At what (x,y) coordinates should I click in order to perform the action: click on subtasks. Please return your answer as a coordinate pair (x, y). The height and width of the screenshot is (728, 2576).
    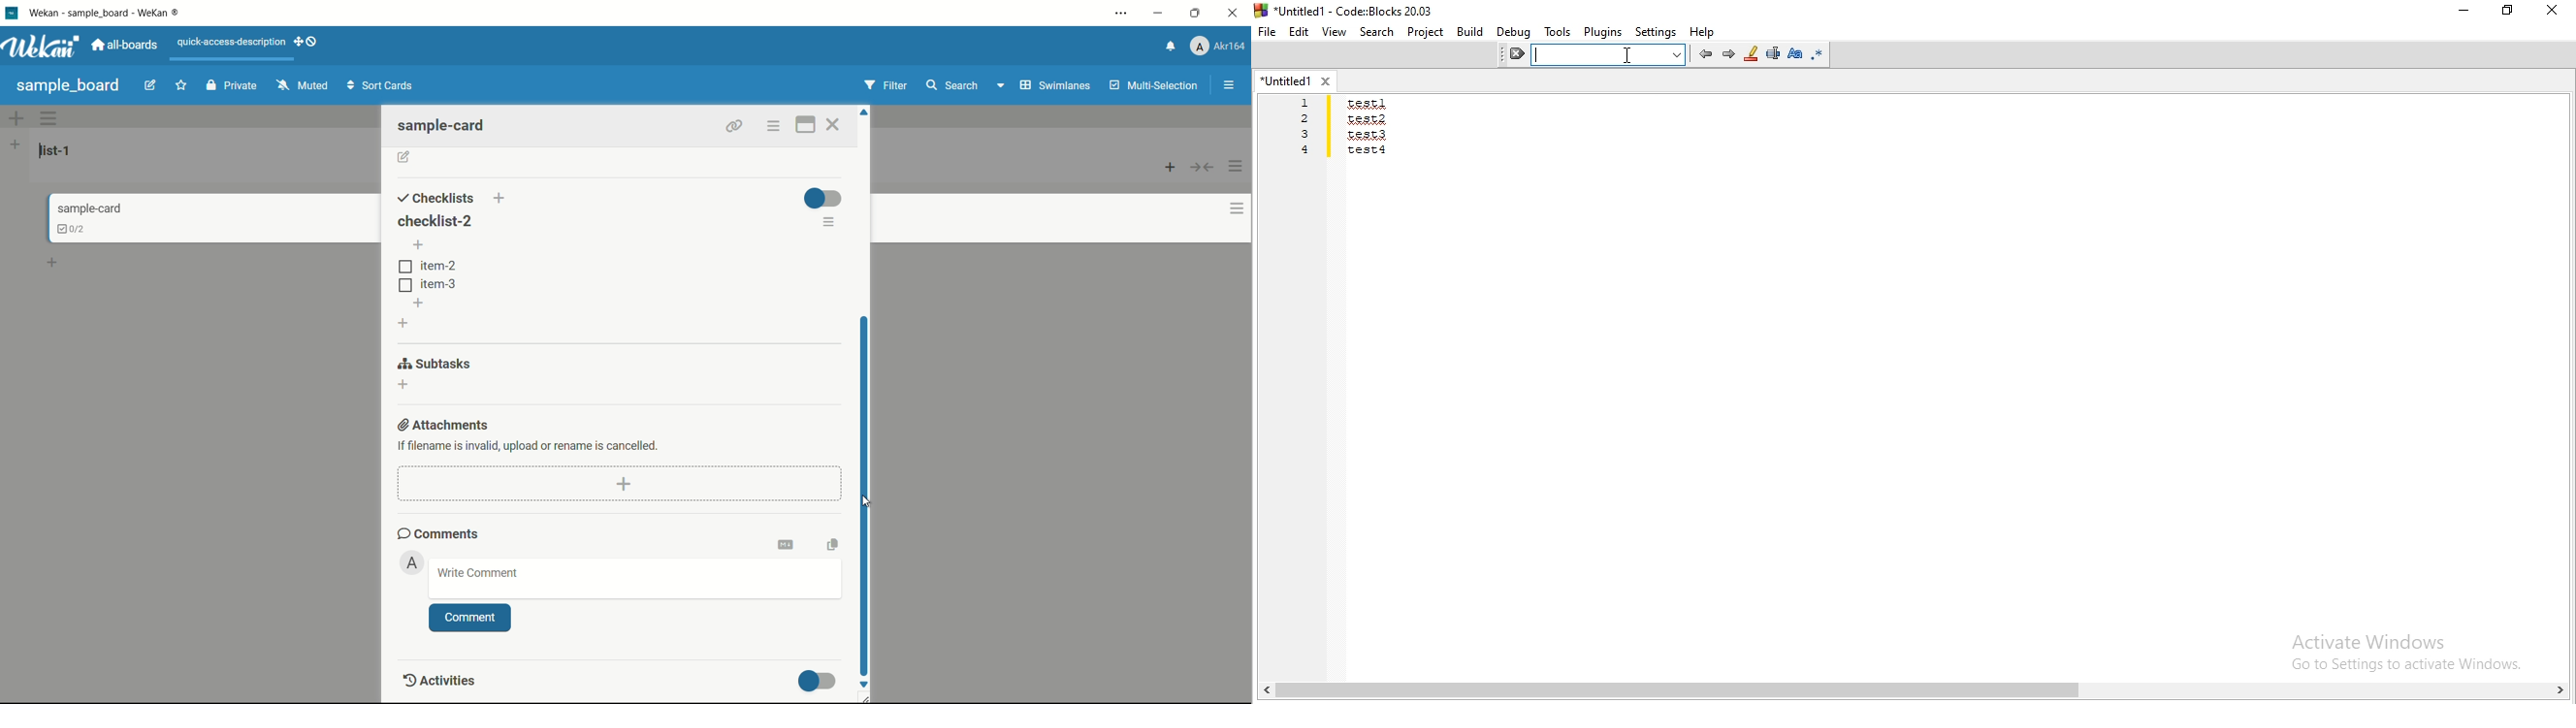
    Looking at the image, I should click on (436, 364).